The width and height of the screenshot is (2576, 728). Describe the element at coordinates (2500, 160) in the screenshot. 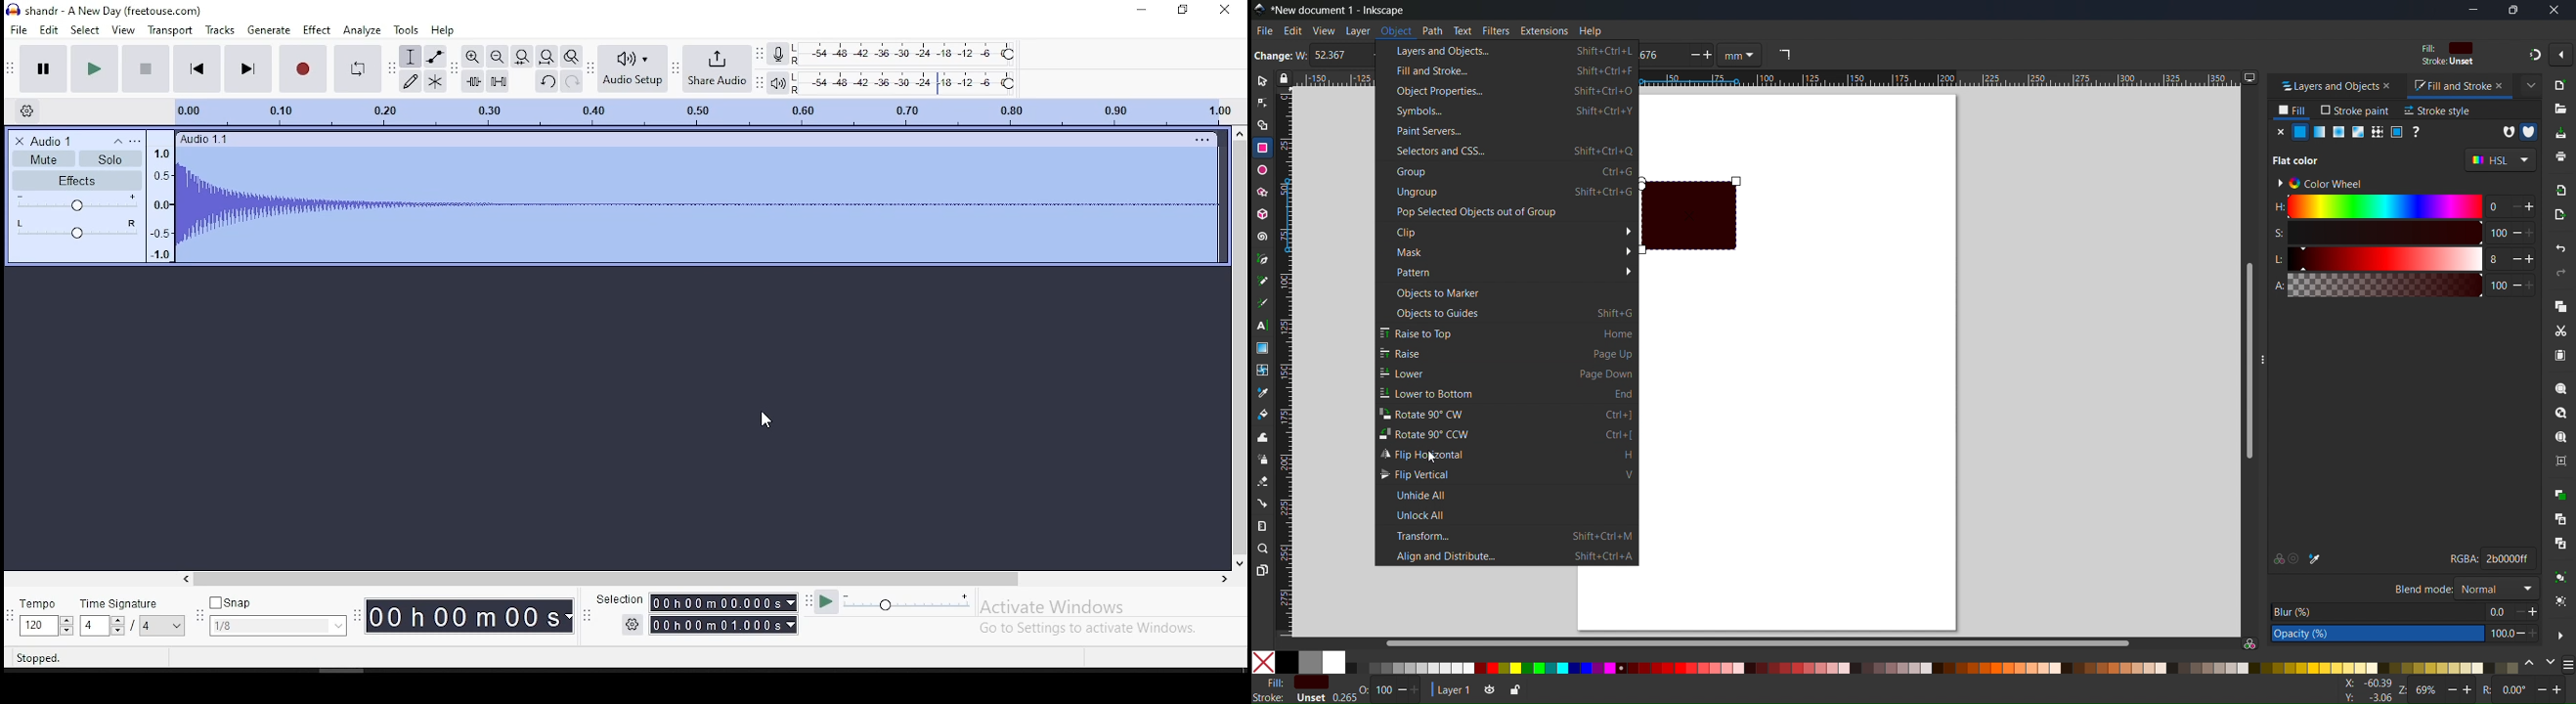

I see `HSL Color` at that location.